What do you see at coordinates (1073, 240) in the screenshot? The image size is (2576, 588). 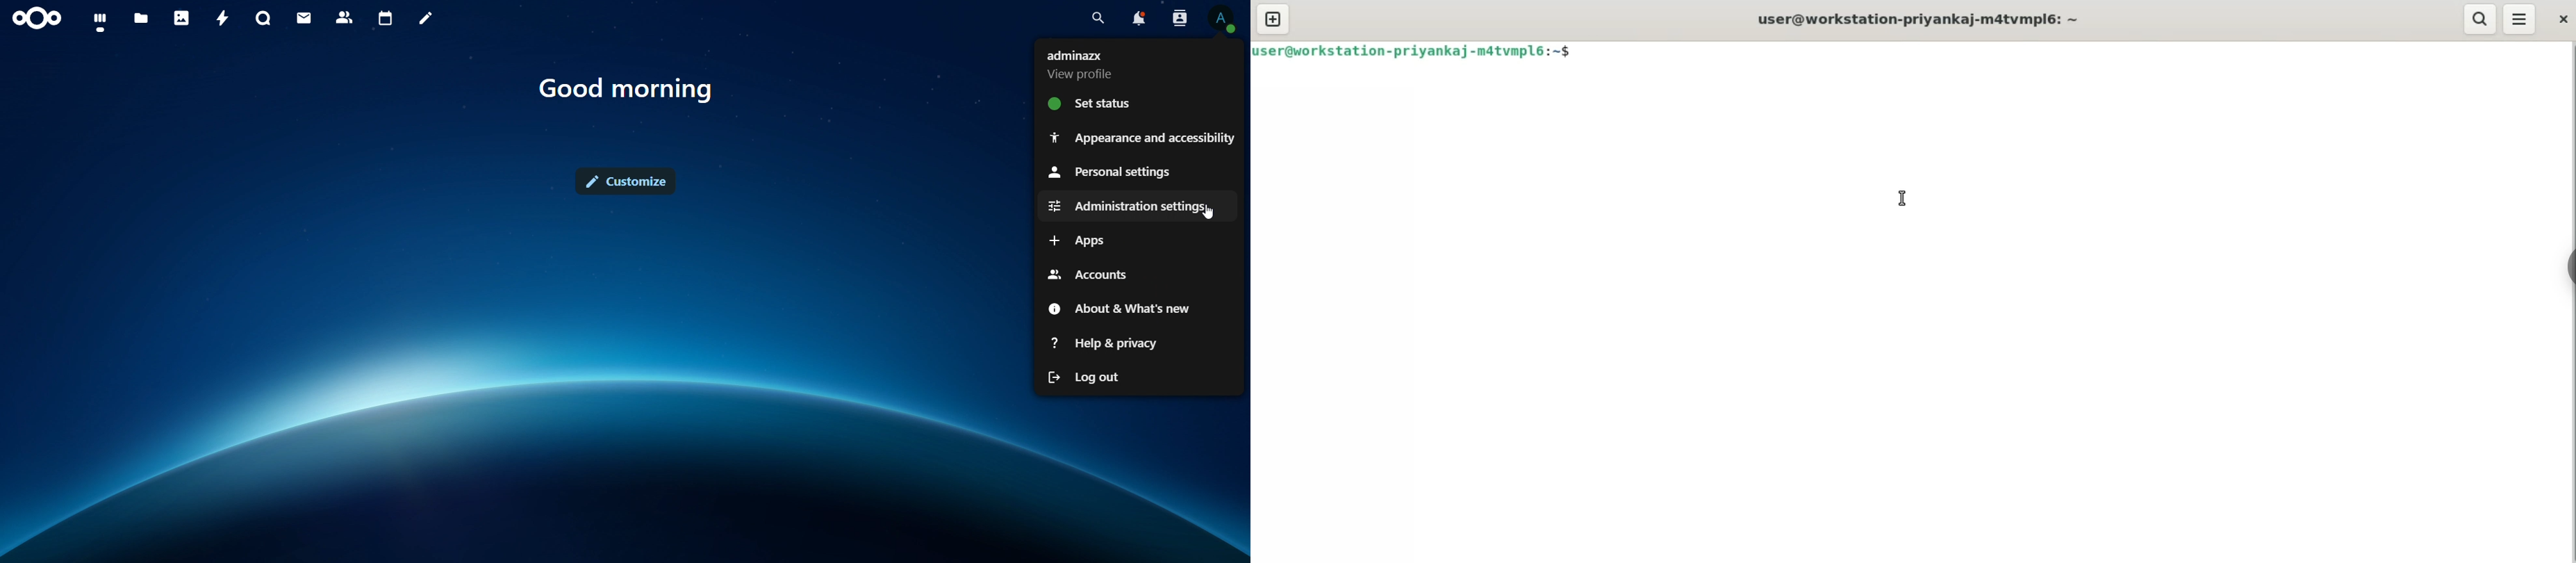 I see `apps` at bounding box center [1073, 240].